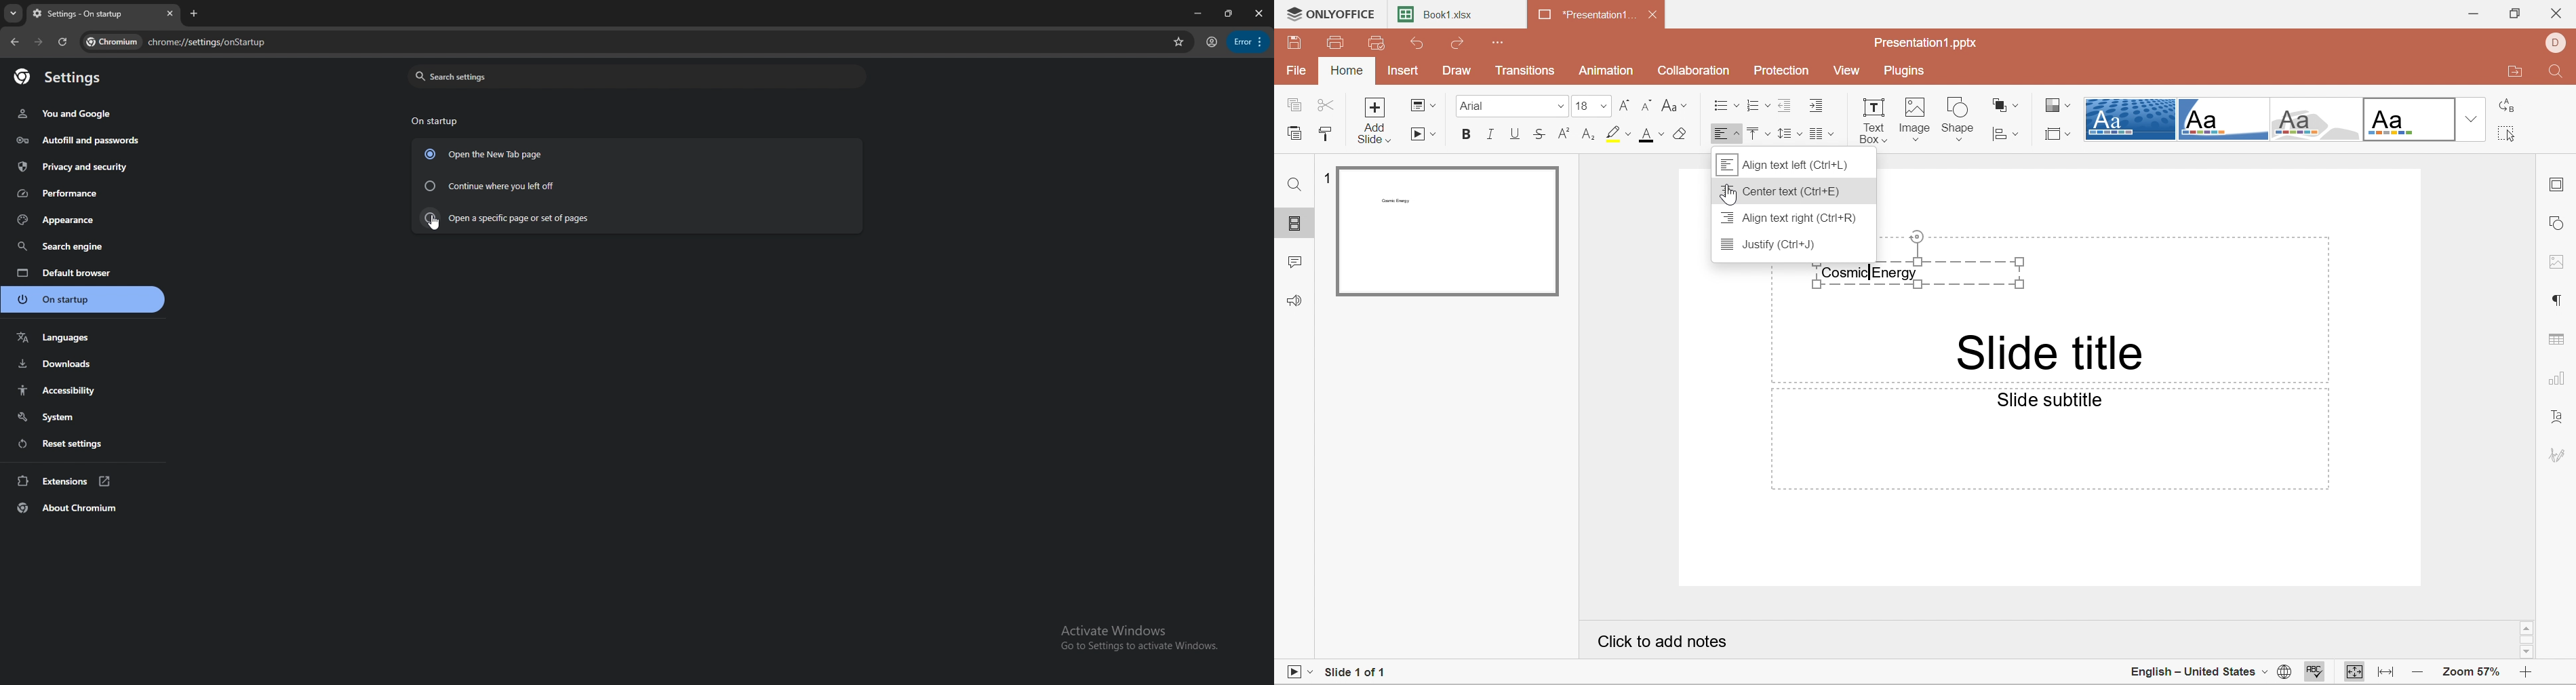 This screenshot has width=2576, height=700. What do you see at coordinates (2387, 671) in the screenshot?
I see `Fit to width` at bounding box center [2387, 671].